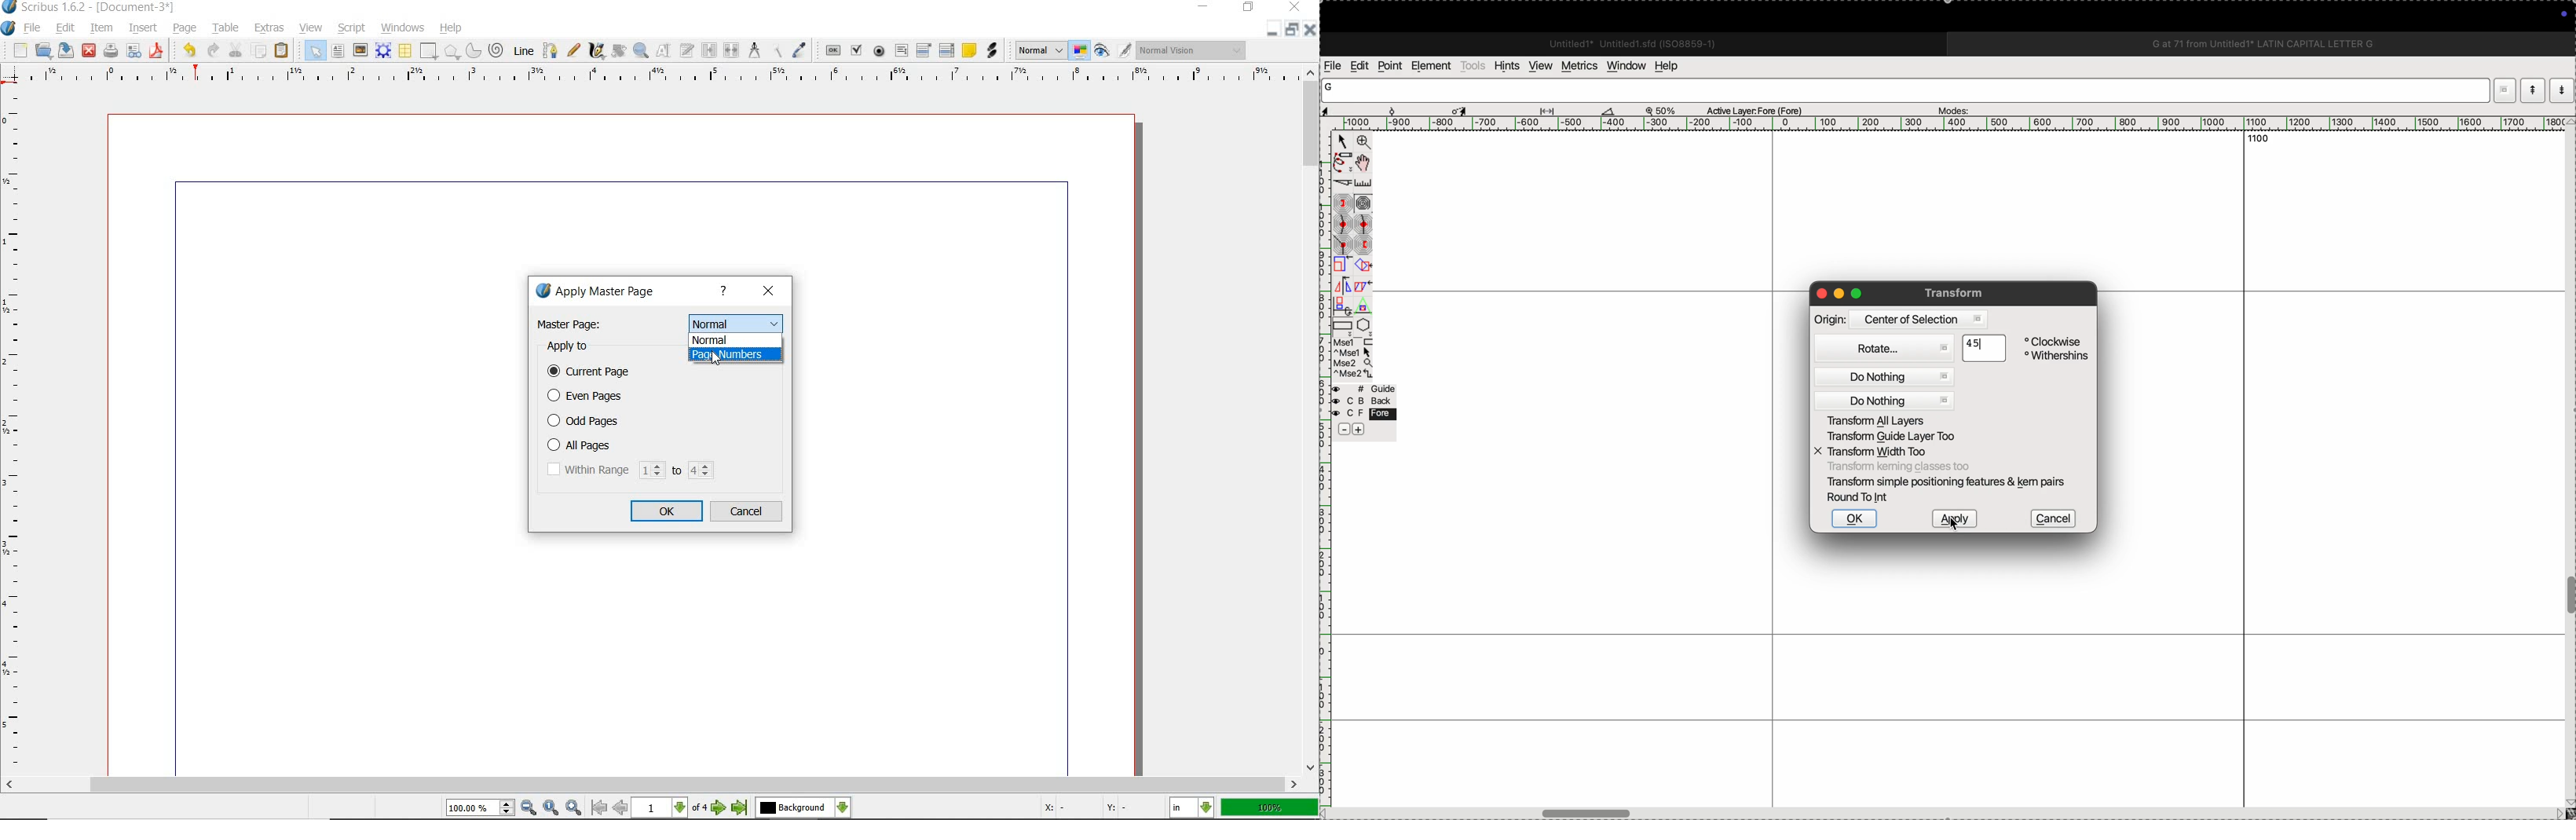  What do you see at coordinates (770, 291) in the screenshot?
I see `close` at bounding box center [770, 291].